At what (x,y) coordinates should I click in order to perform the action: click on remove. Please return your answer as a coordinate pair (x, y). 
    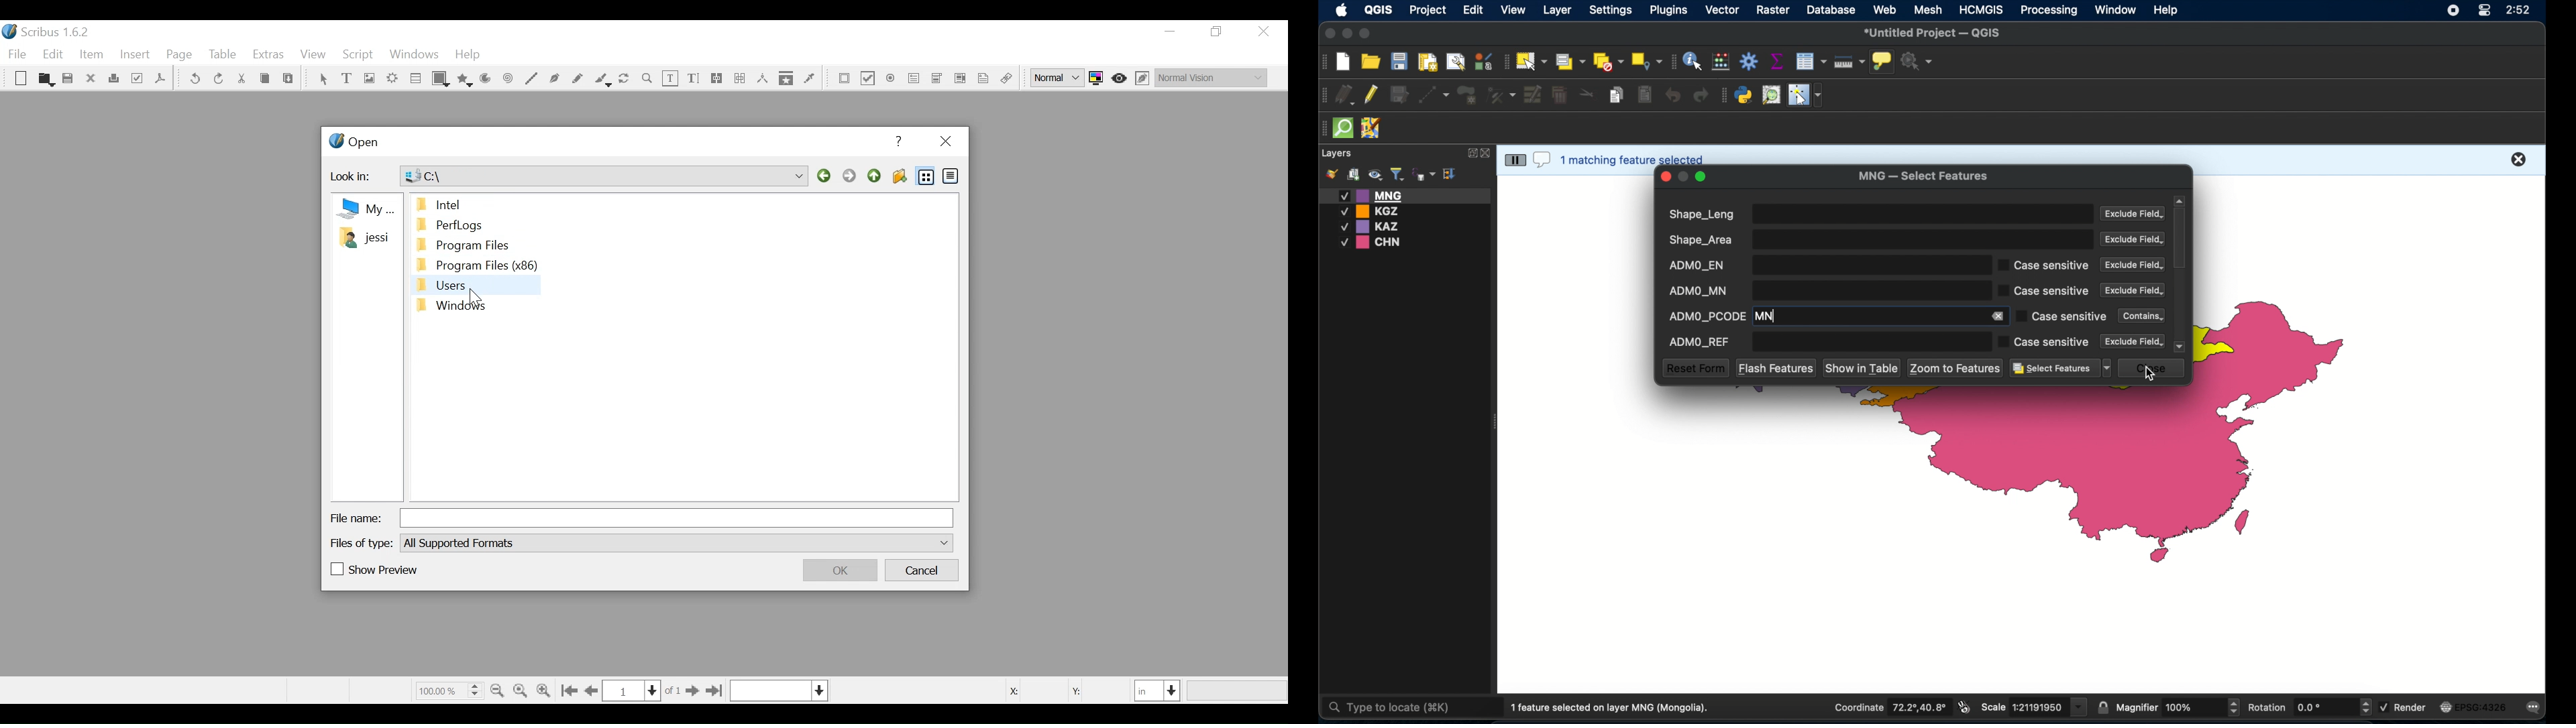
    Looking at the image, I should click on (2000, 316).